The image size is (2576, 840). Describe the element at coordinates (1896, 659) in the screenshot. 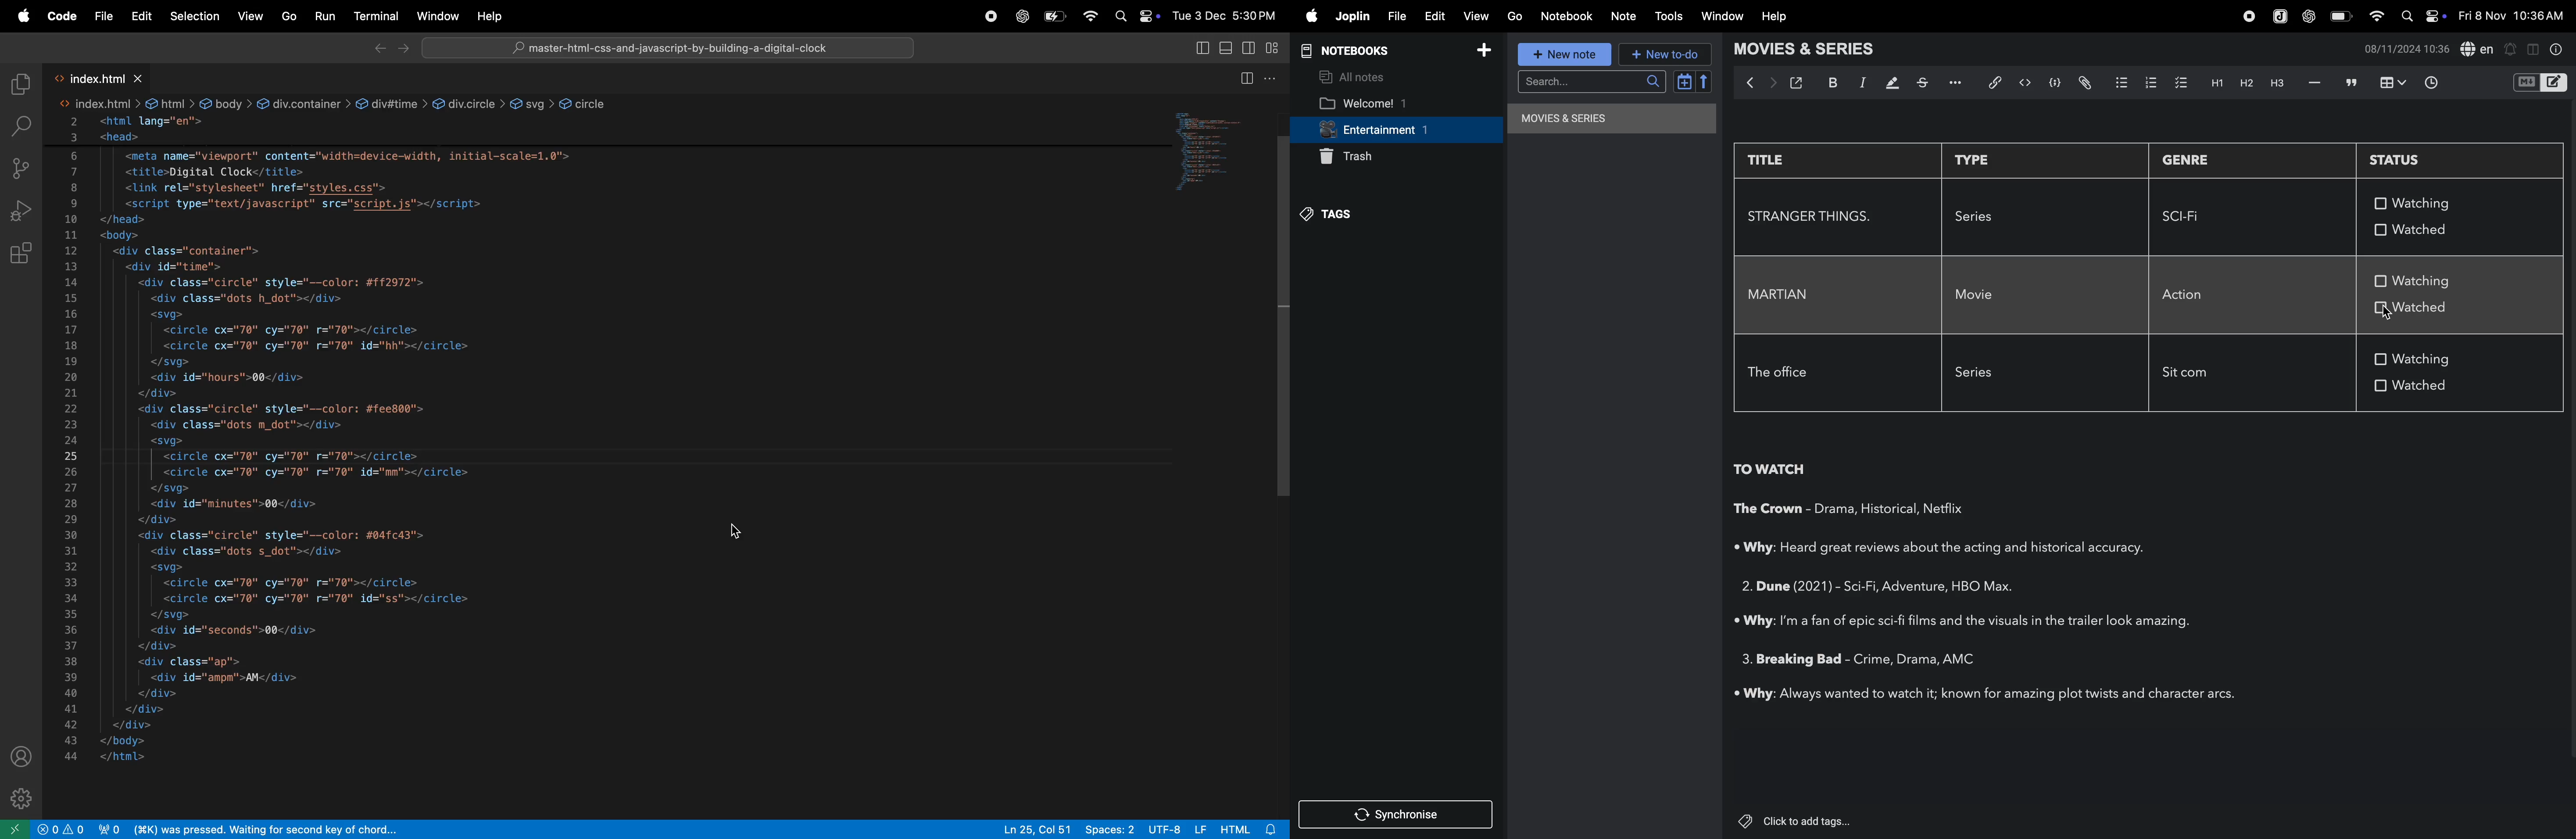

I see `genre` at that location.